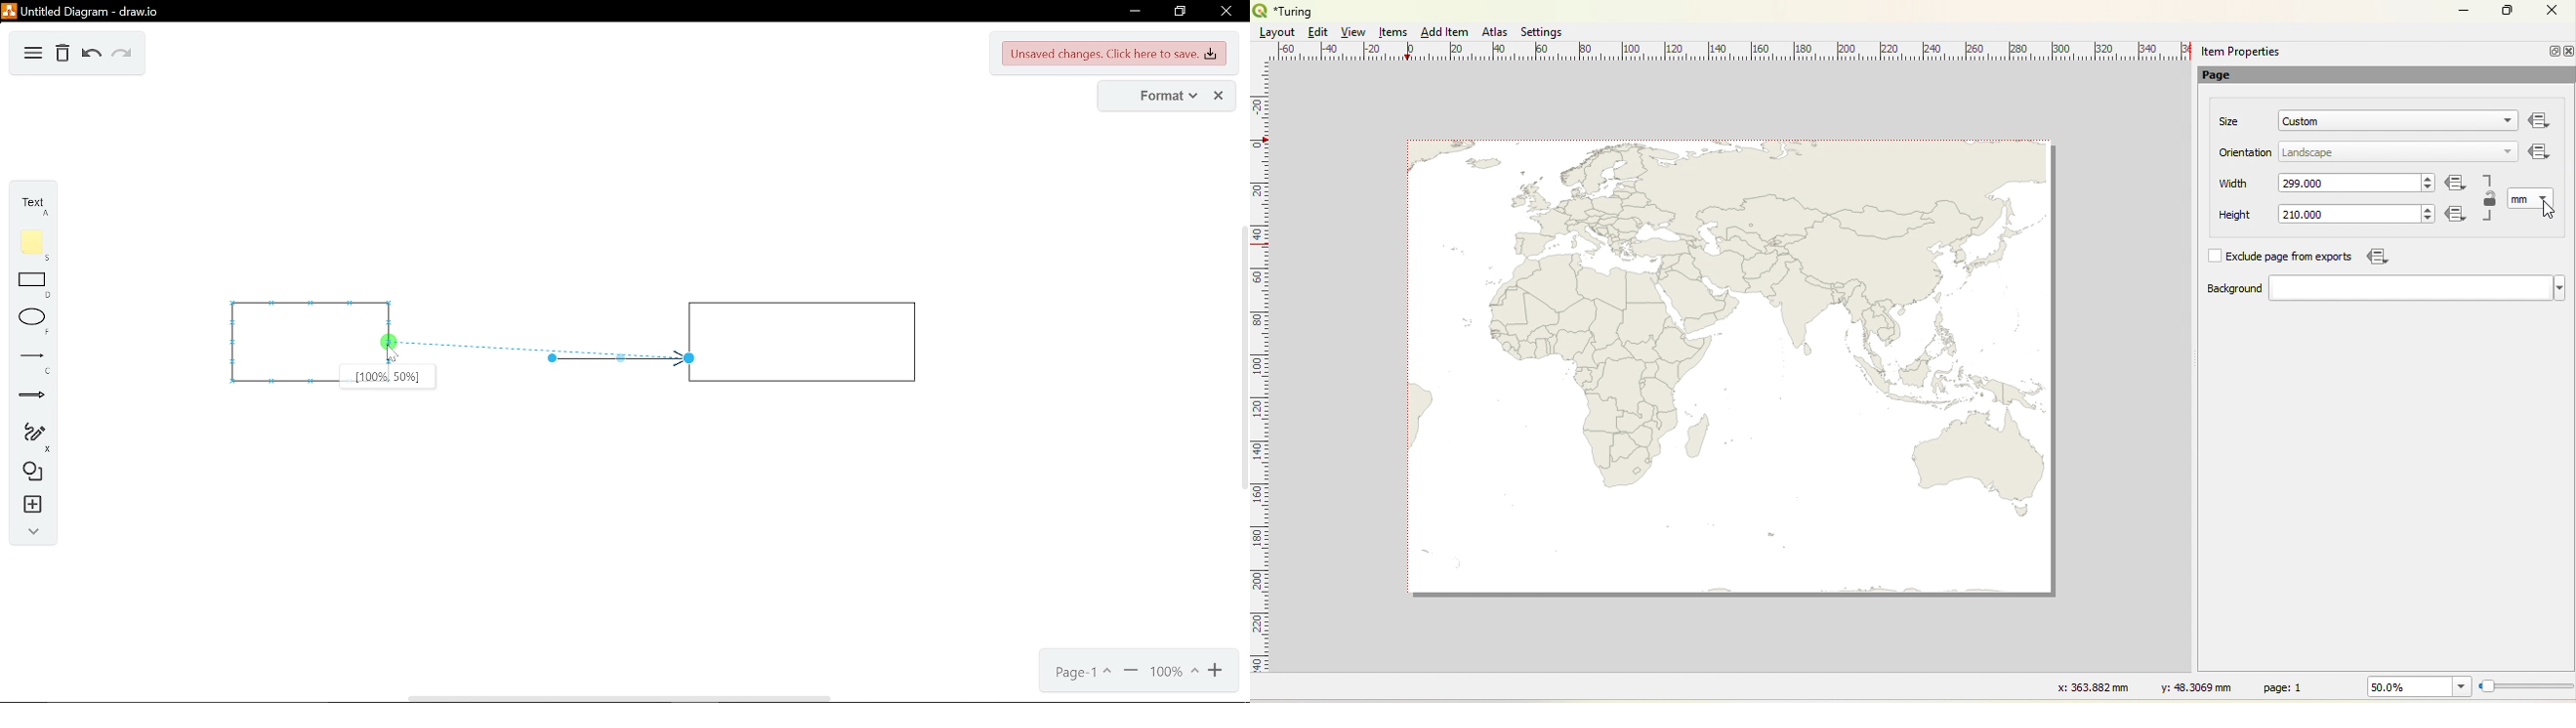  What do you see at coordinates (2190, 686) in the screenshot?
I see `y: 48.3069 mm` at bounding box center [2190, 686].